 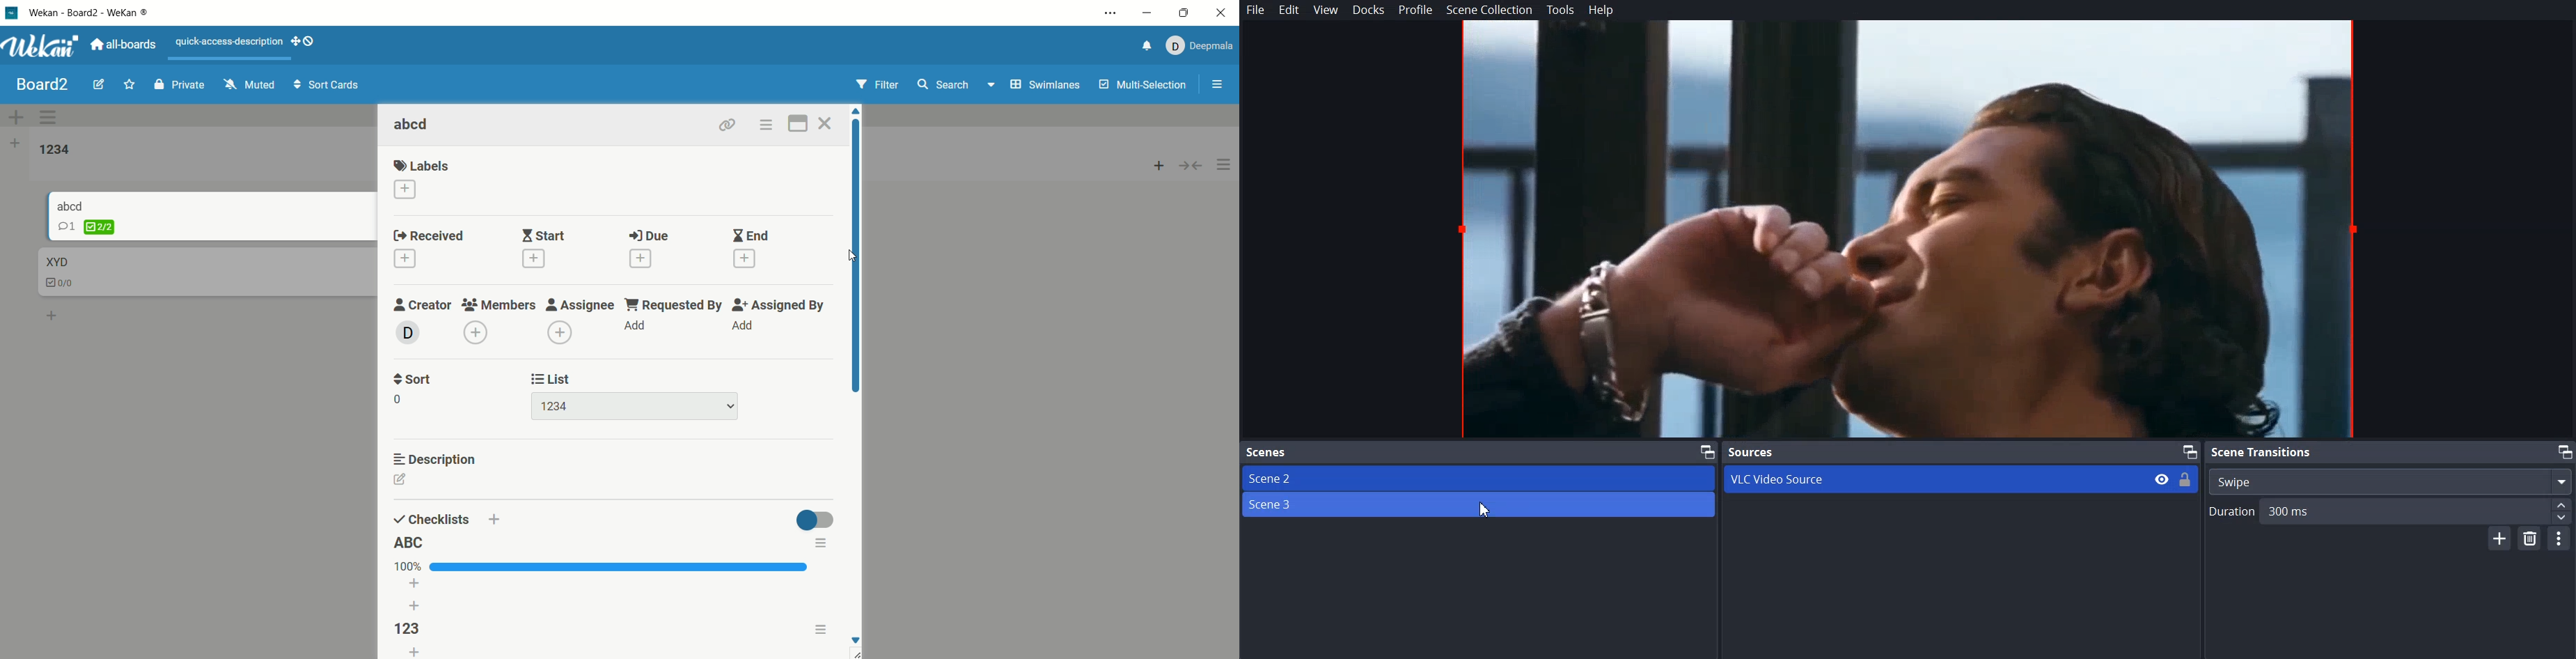 I want to click on sort cards, so click(x=326, y=86).